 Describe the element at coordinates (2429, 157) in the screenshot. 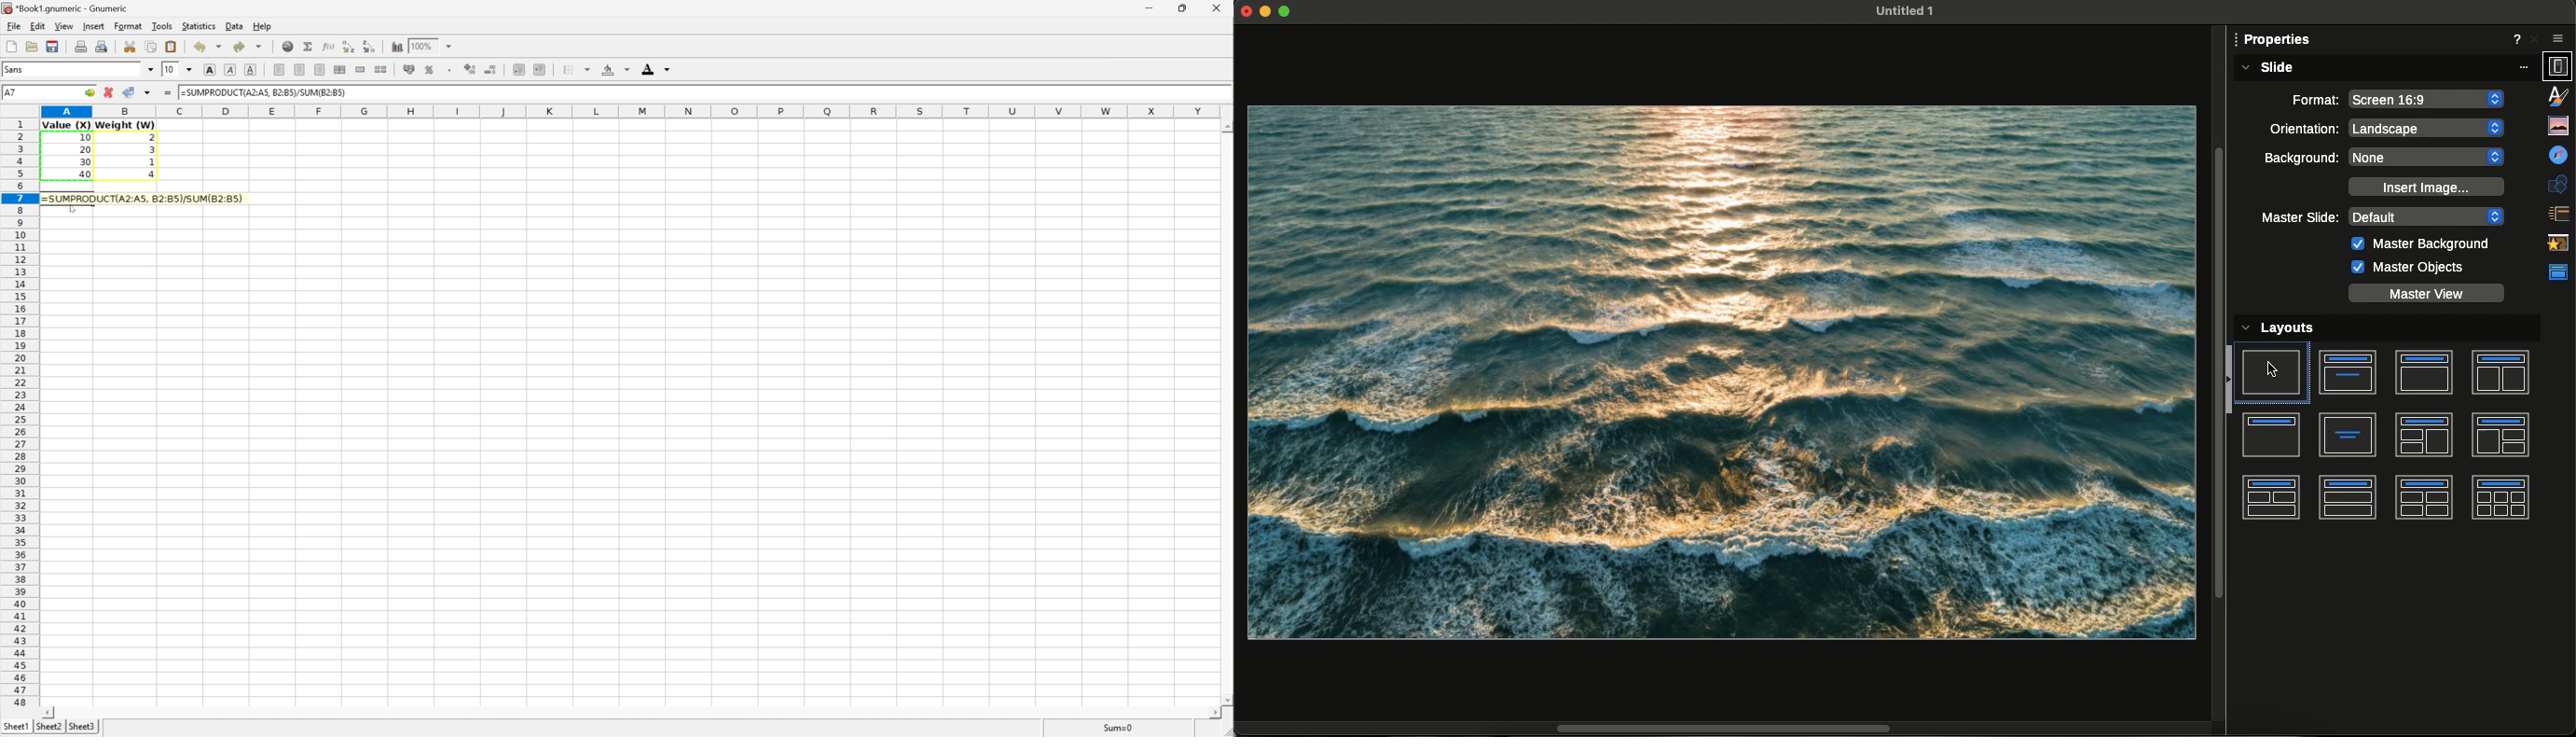

I see `None` at that location.